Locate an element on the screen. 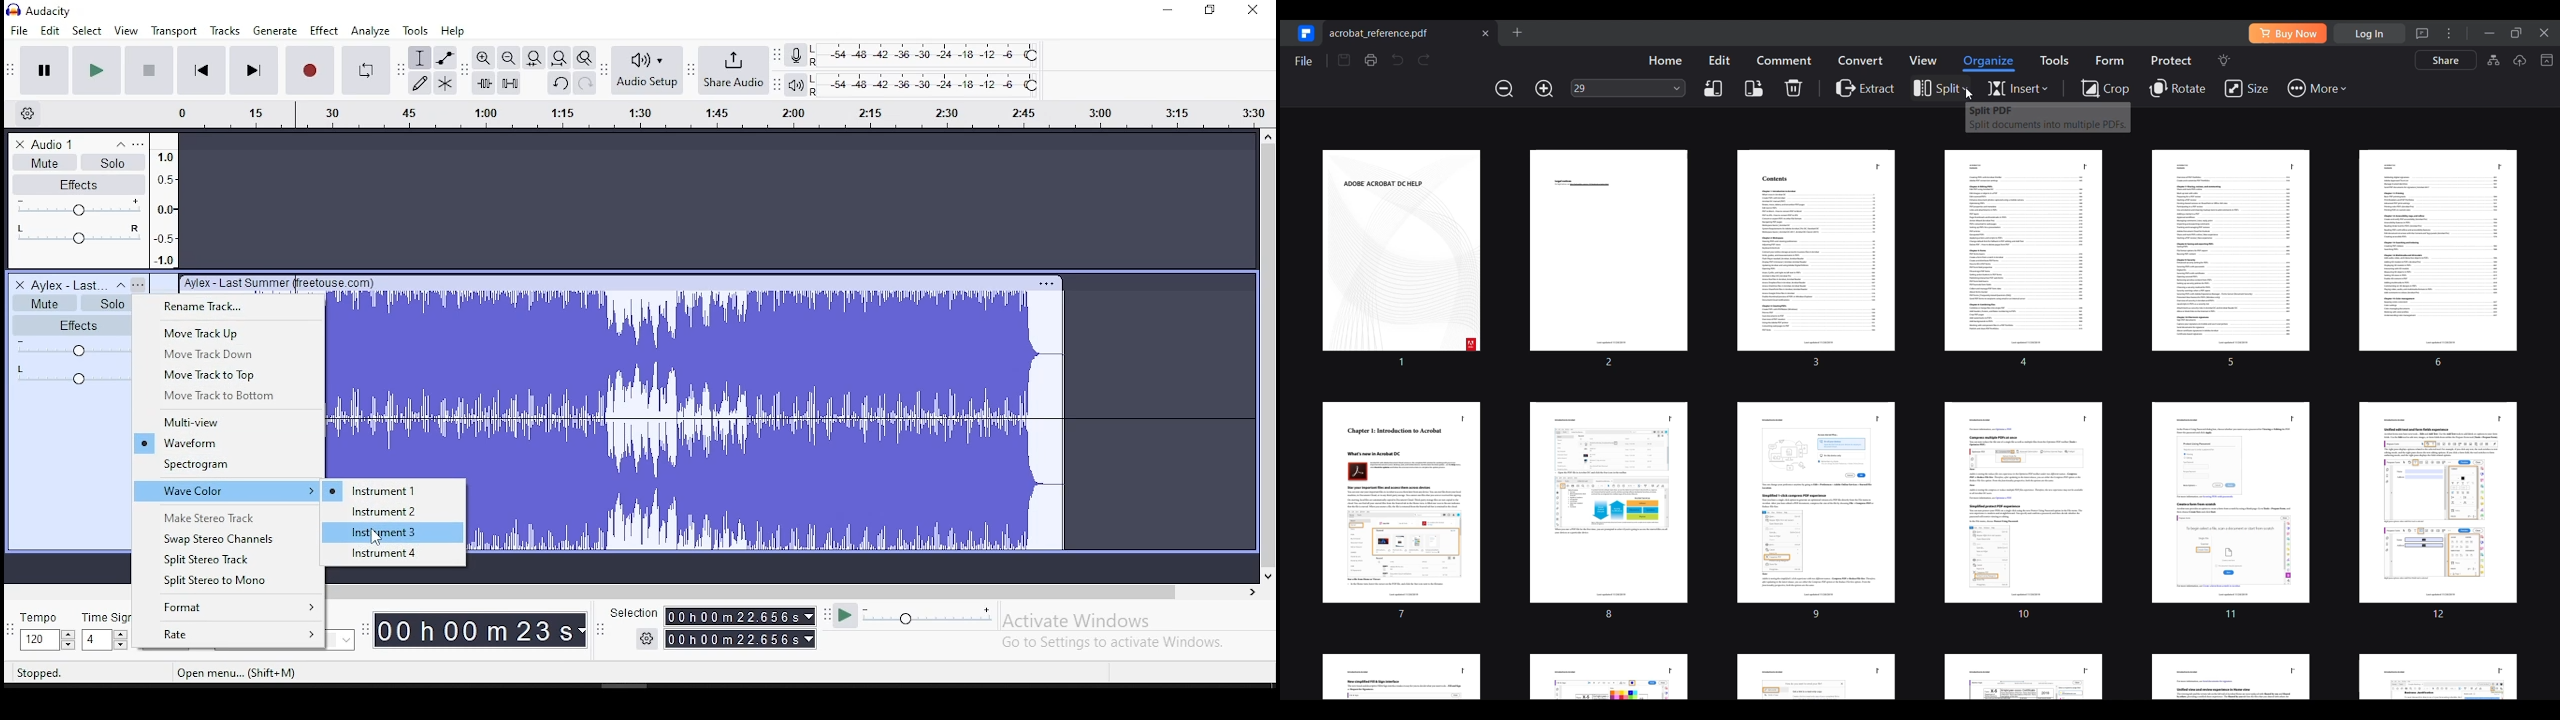 Image resolution: width=2576 pixels, height=728 pixels. scroll bar is located at coordinates (1268, 356).